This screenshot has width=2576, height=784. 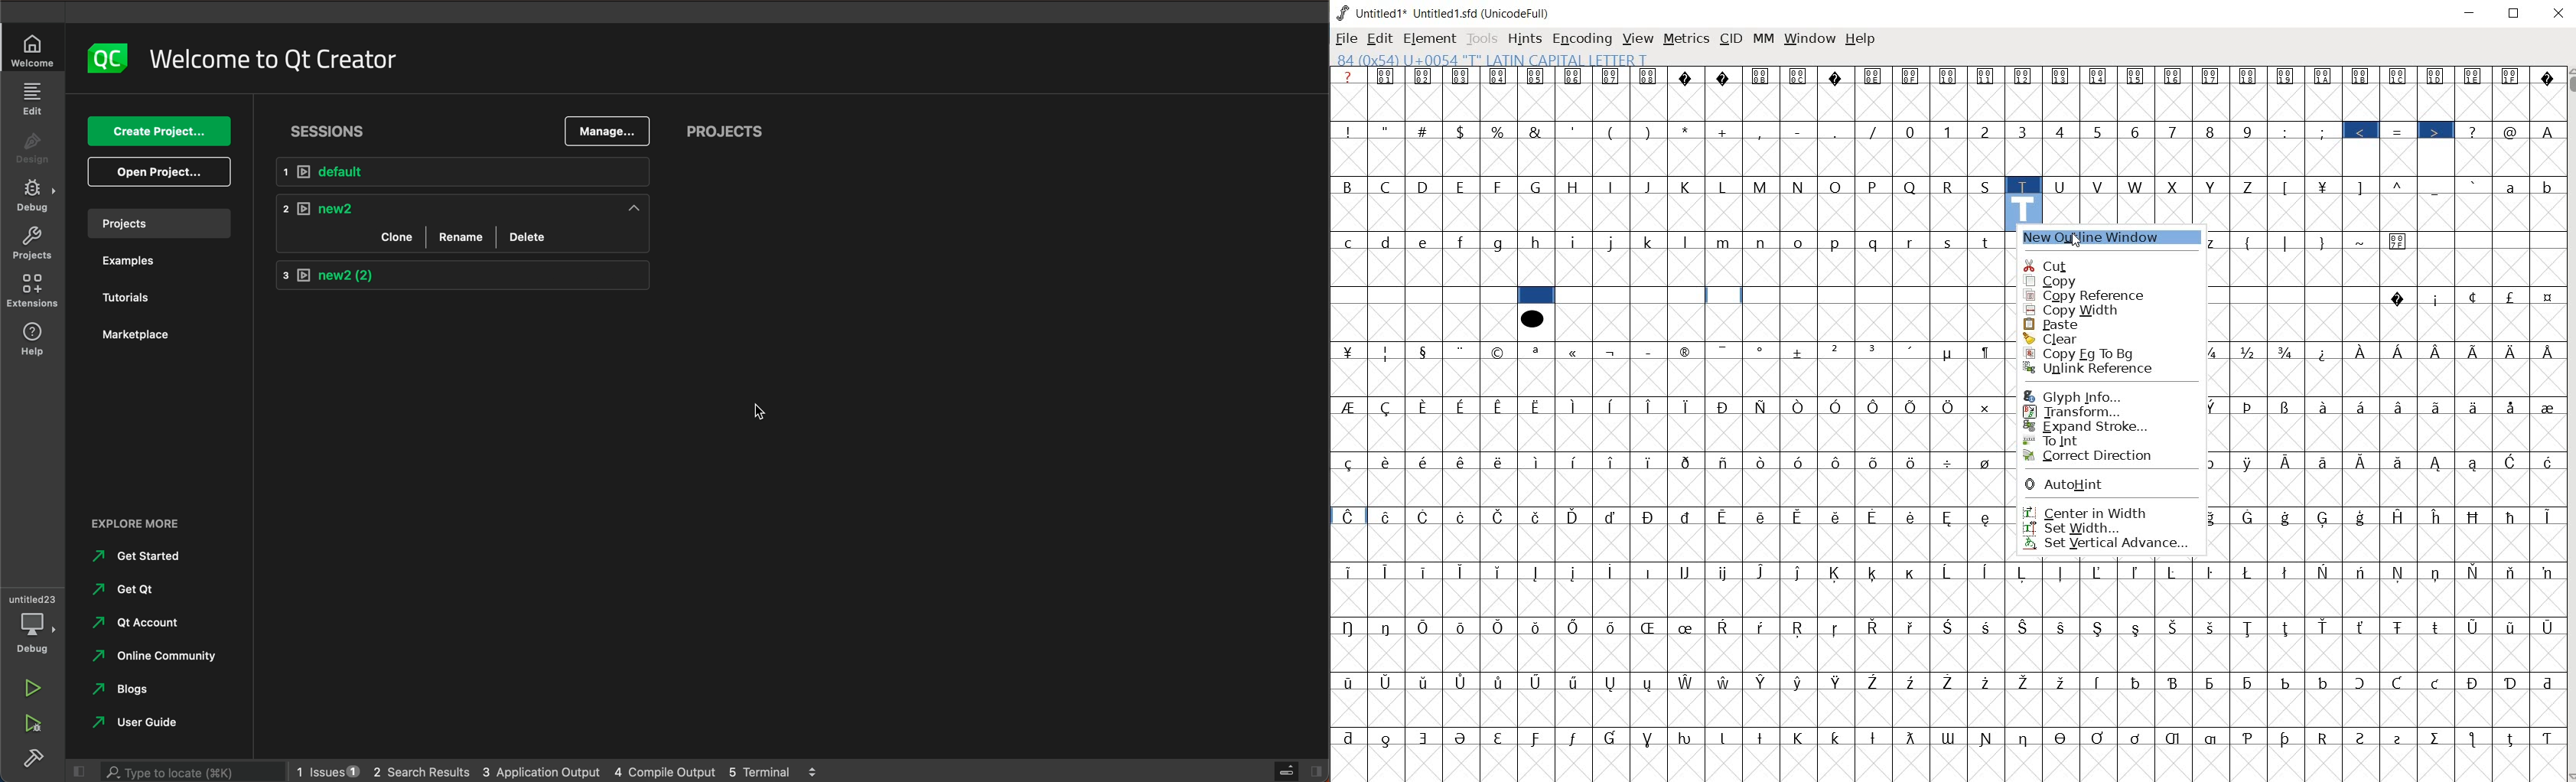 I want to click on Symbol, so click(x=1688, y=572).